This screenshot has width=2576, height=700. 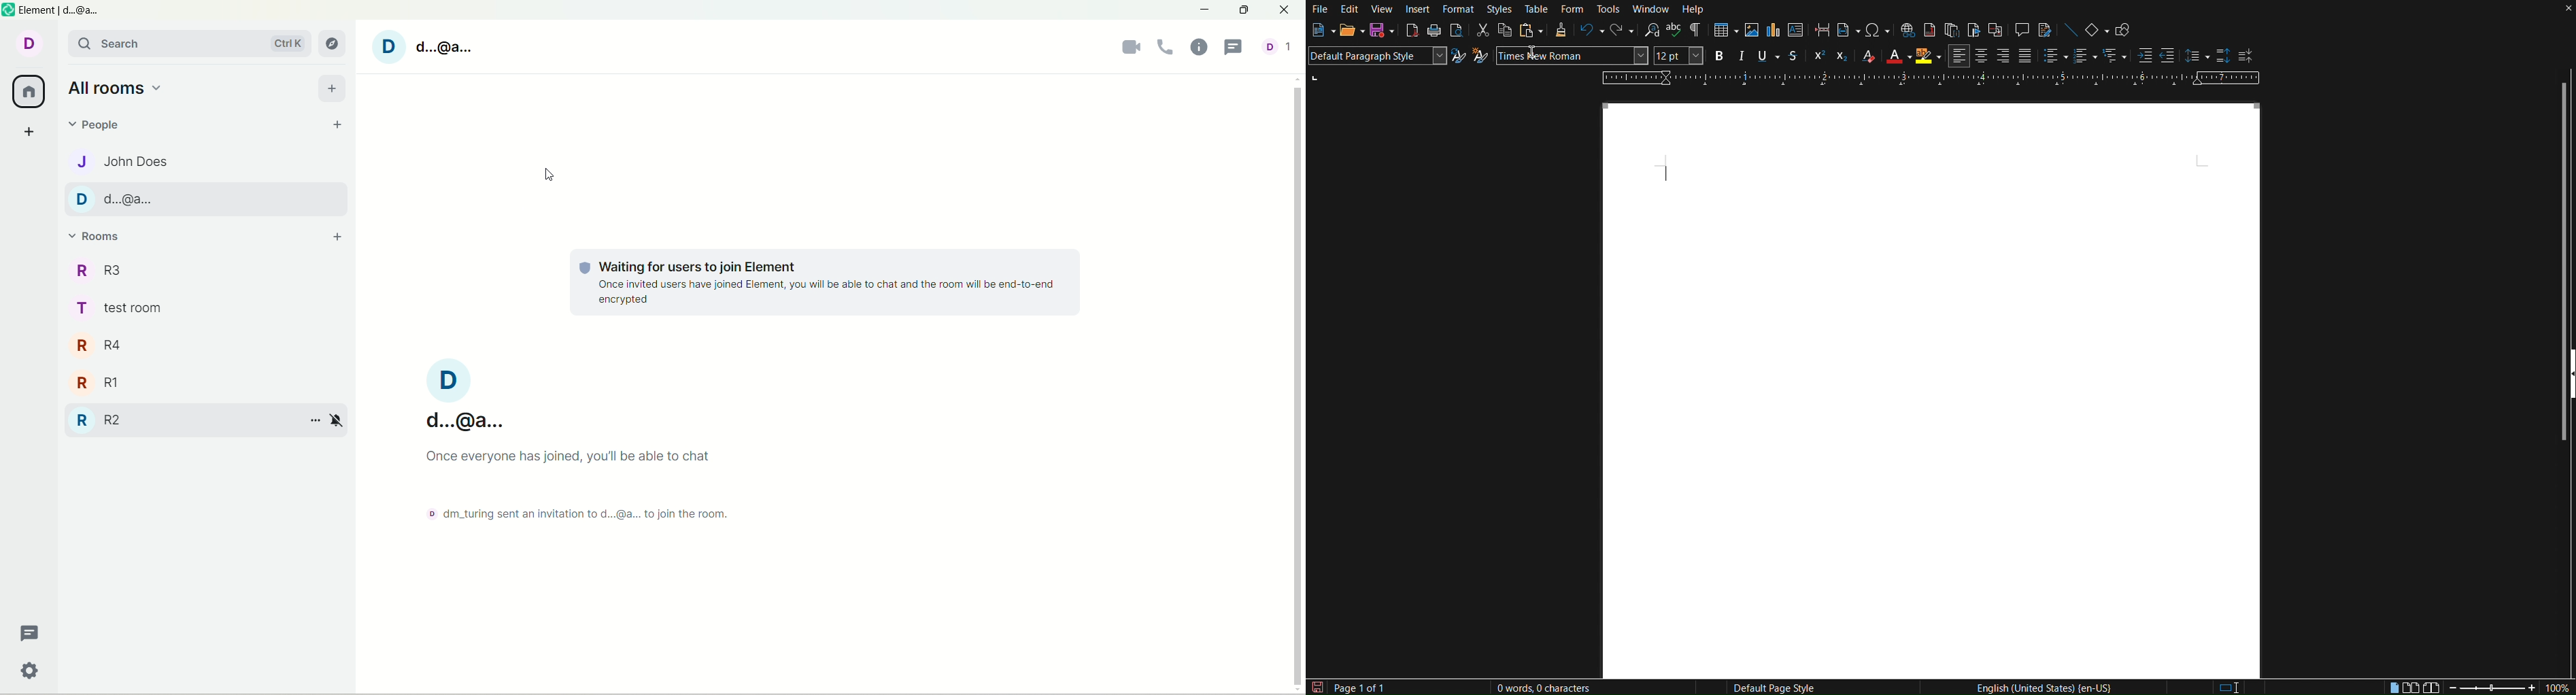 I want to click on Font size - 12pt, so click(x=1678, y=56).